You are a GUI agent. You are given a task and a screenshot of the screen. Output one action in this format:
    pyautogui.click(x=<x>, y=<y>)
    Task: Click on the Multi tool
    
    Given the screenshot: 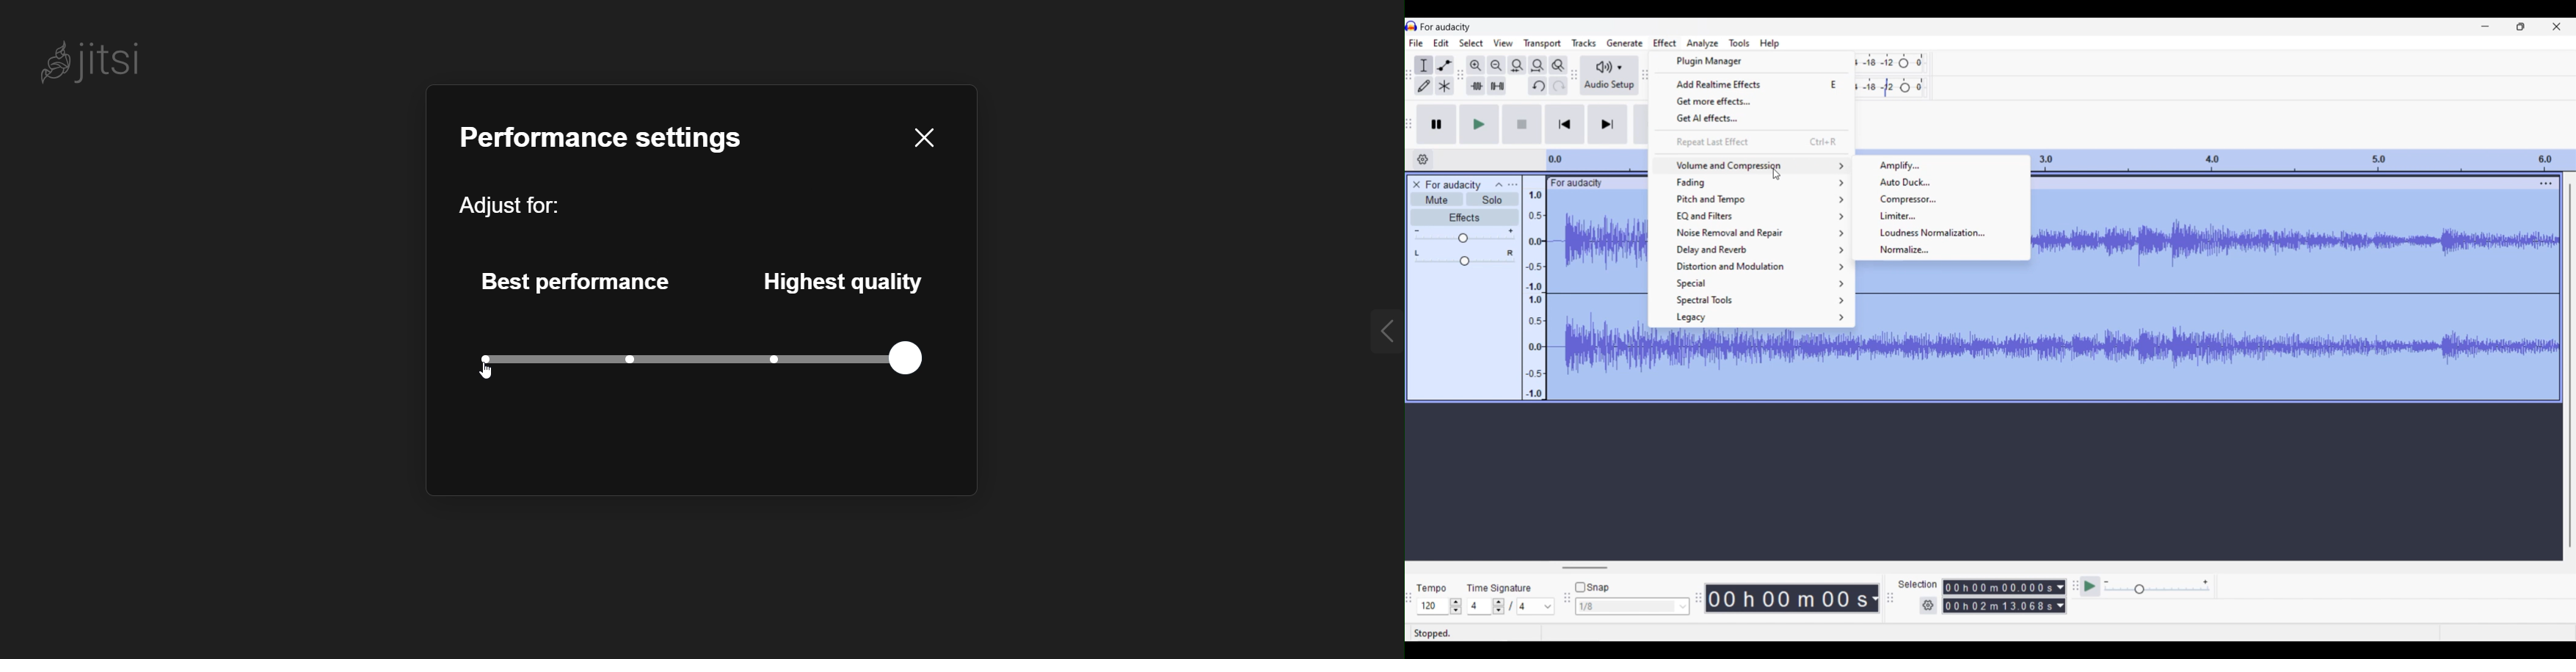 What is the action you would take?
    pyautogui.click(x=1444, y=85)
    